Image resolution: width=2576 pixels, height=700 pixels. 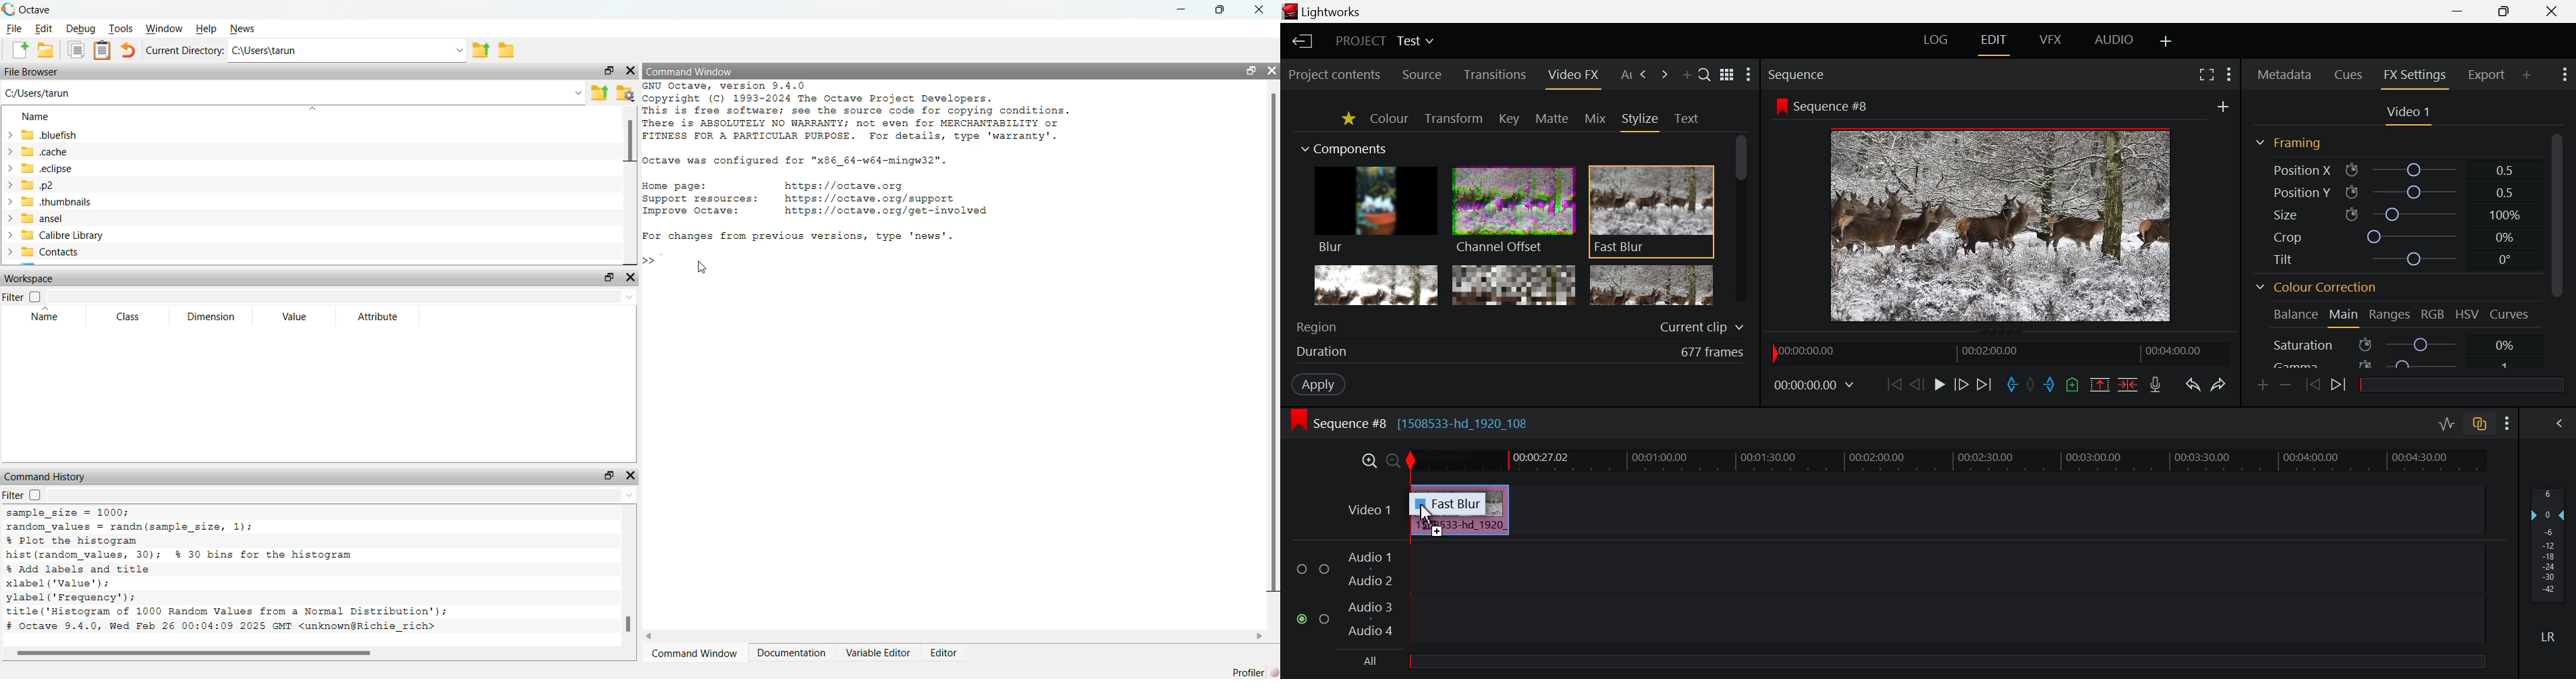 What do you see at coordinates (1917, 385) in the screenshot?
I see `Go Back` at bounding box center [1917, 385].